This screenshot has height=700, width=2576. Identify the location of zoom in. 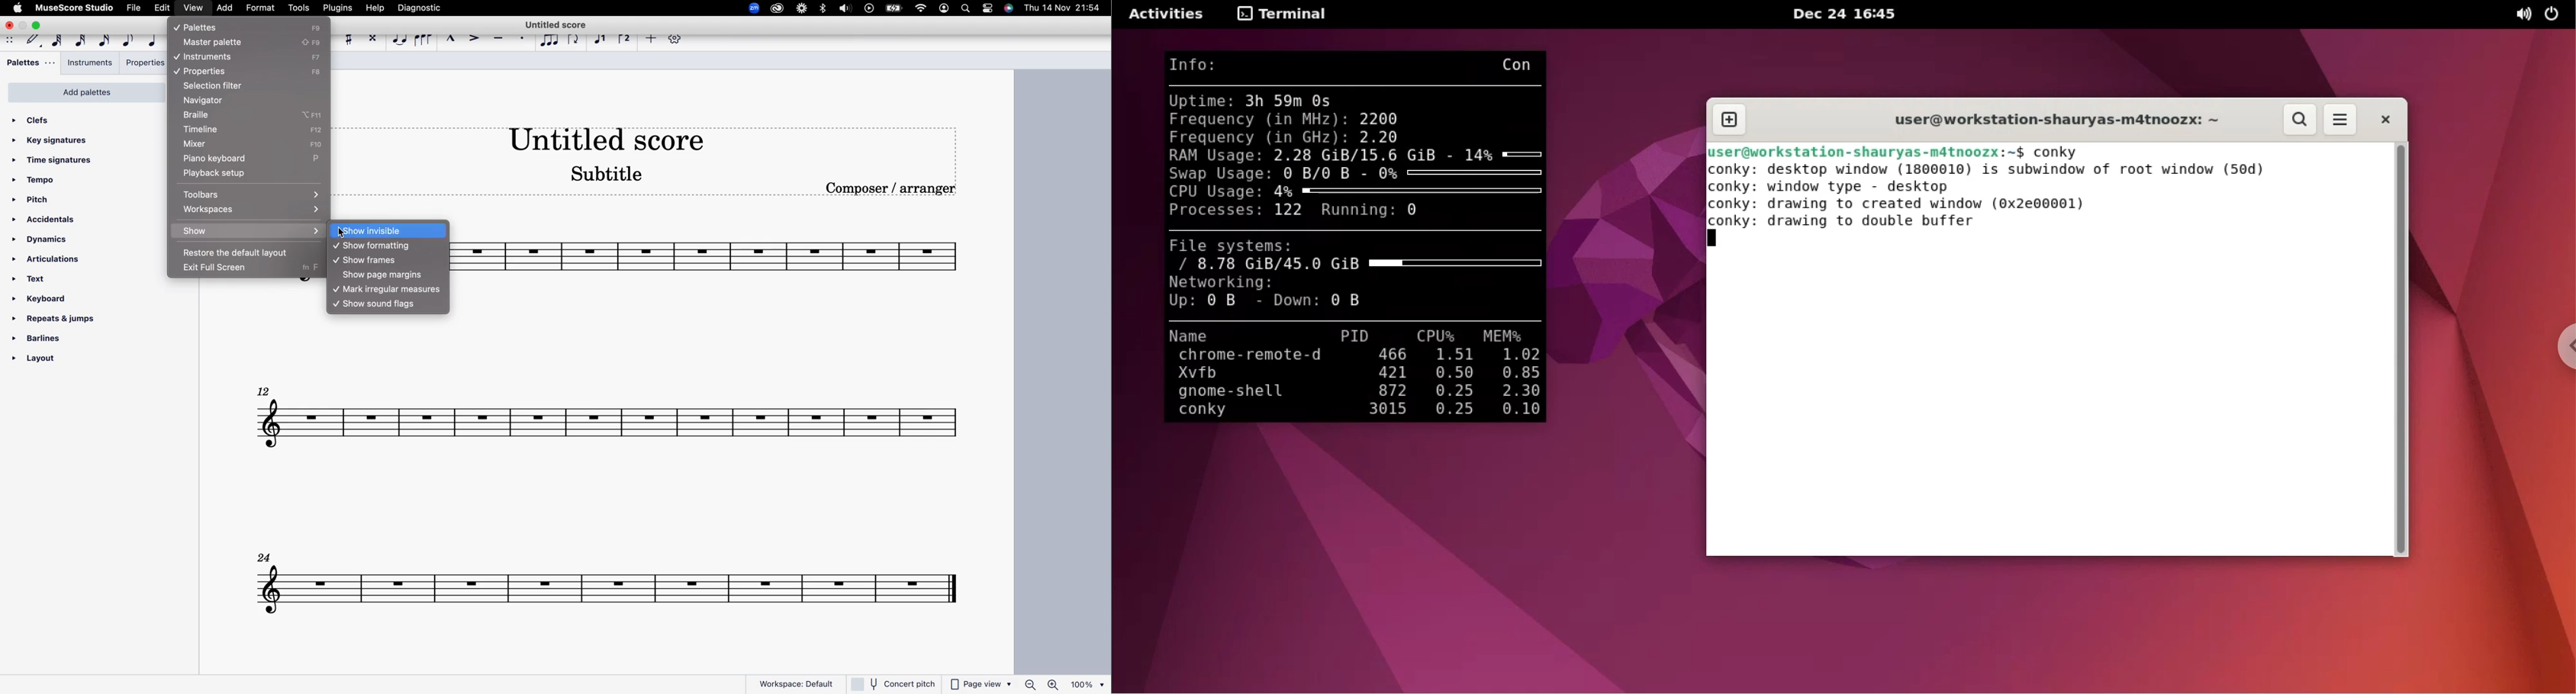
(1053, 684).